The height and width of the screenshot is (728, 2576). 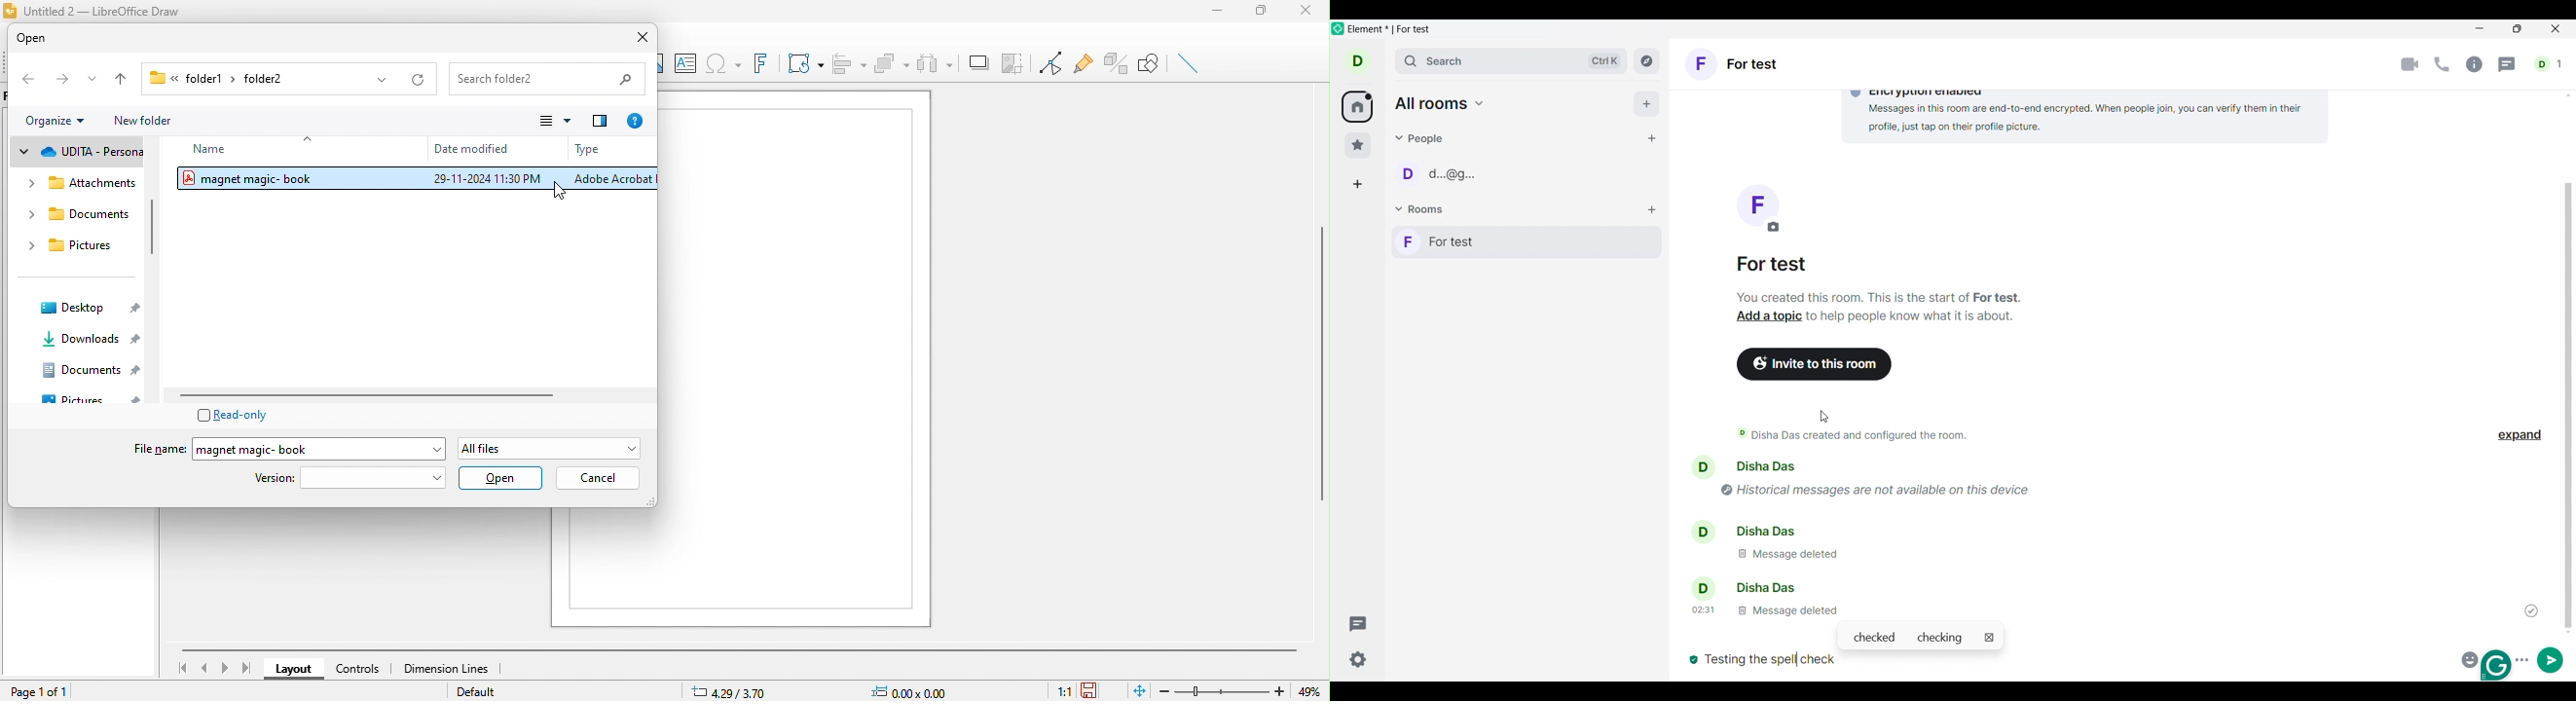 What do you see at coordinates (1647, 60) in the screenshot?
I see `Explore rooms` at bounding box center [1647, 60].